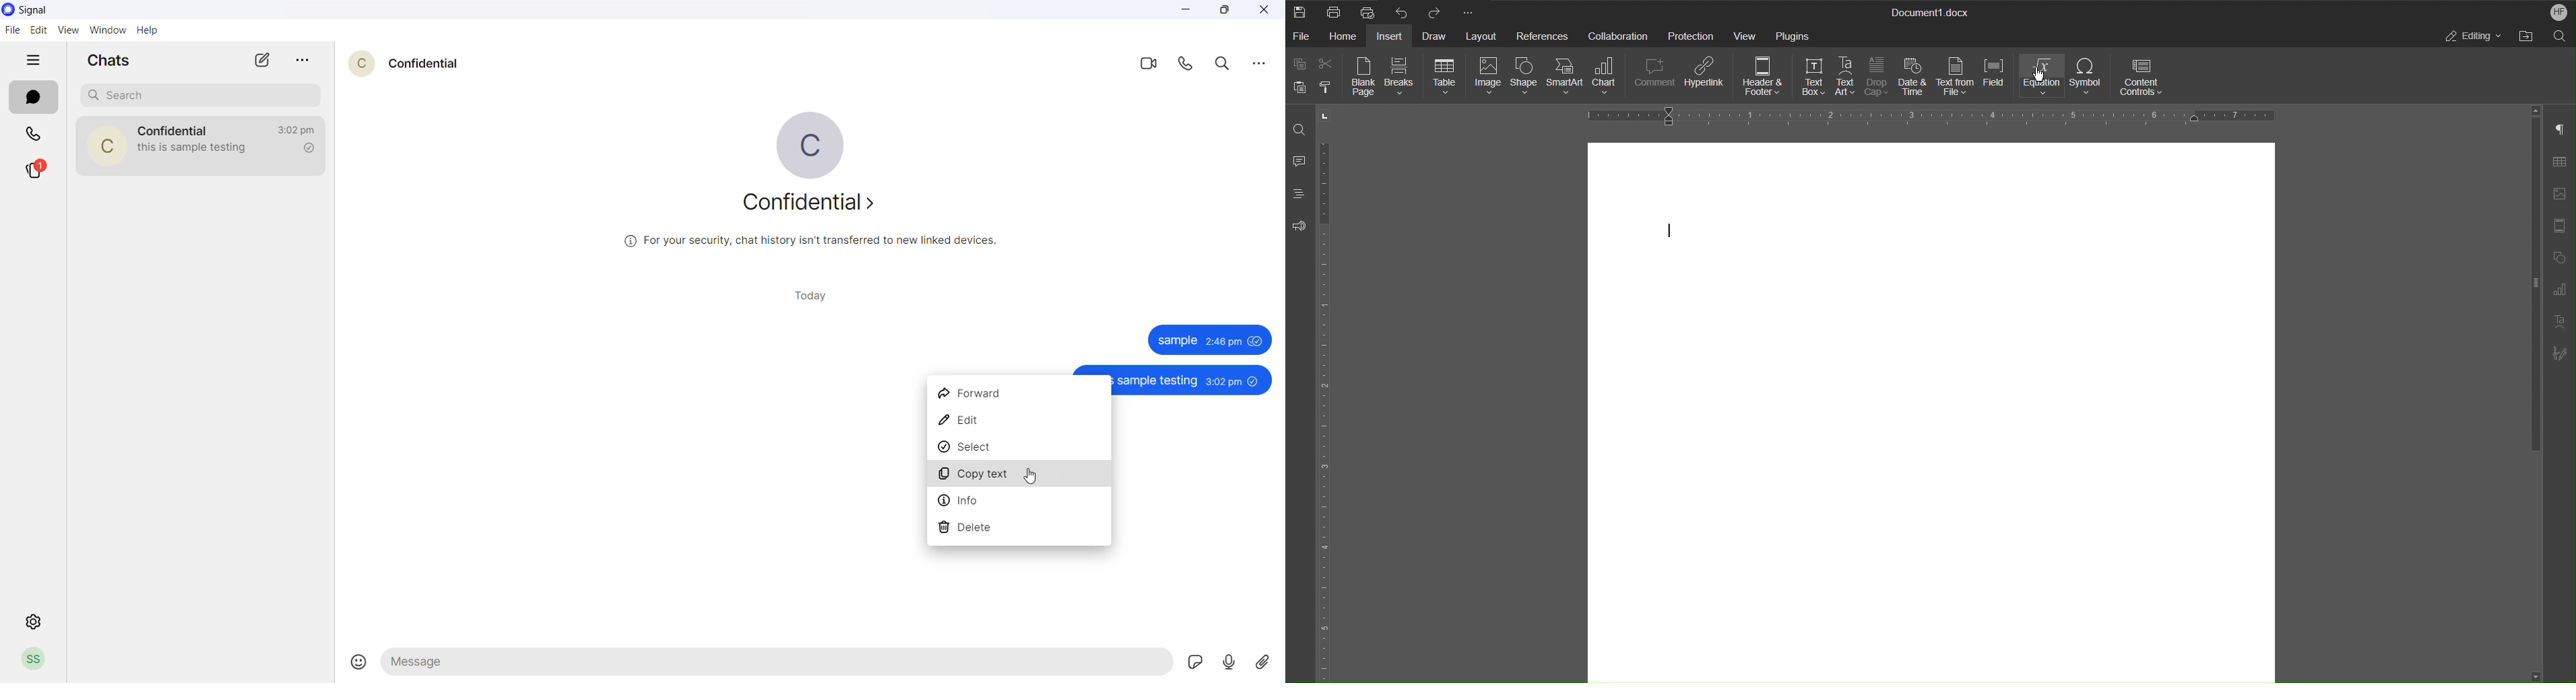  Describe the element at coordinates (1265, 662) in the screenshot. I see `share attachment` at that location.